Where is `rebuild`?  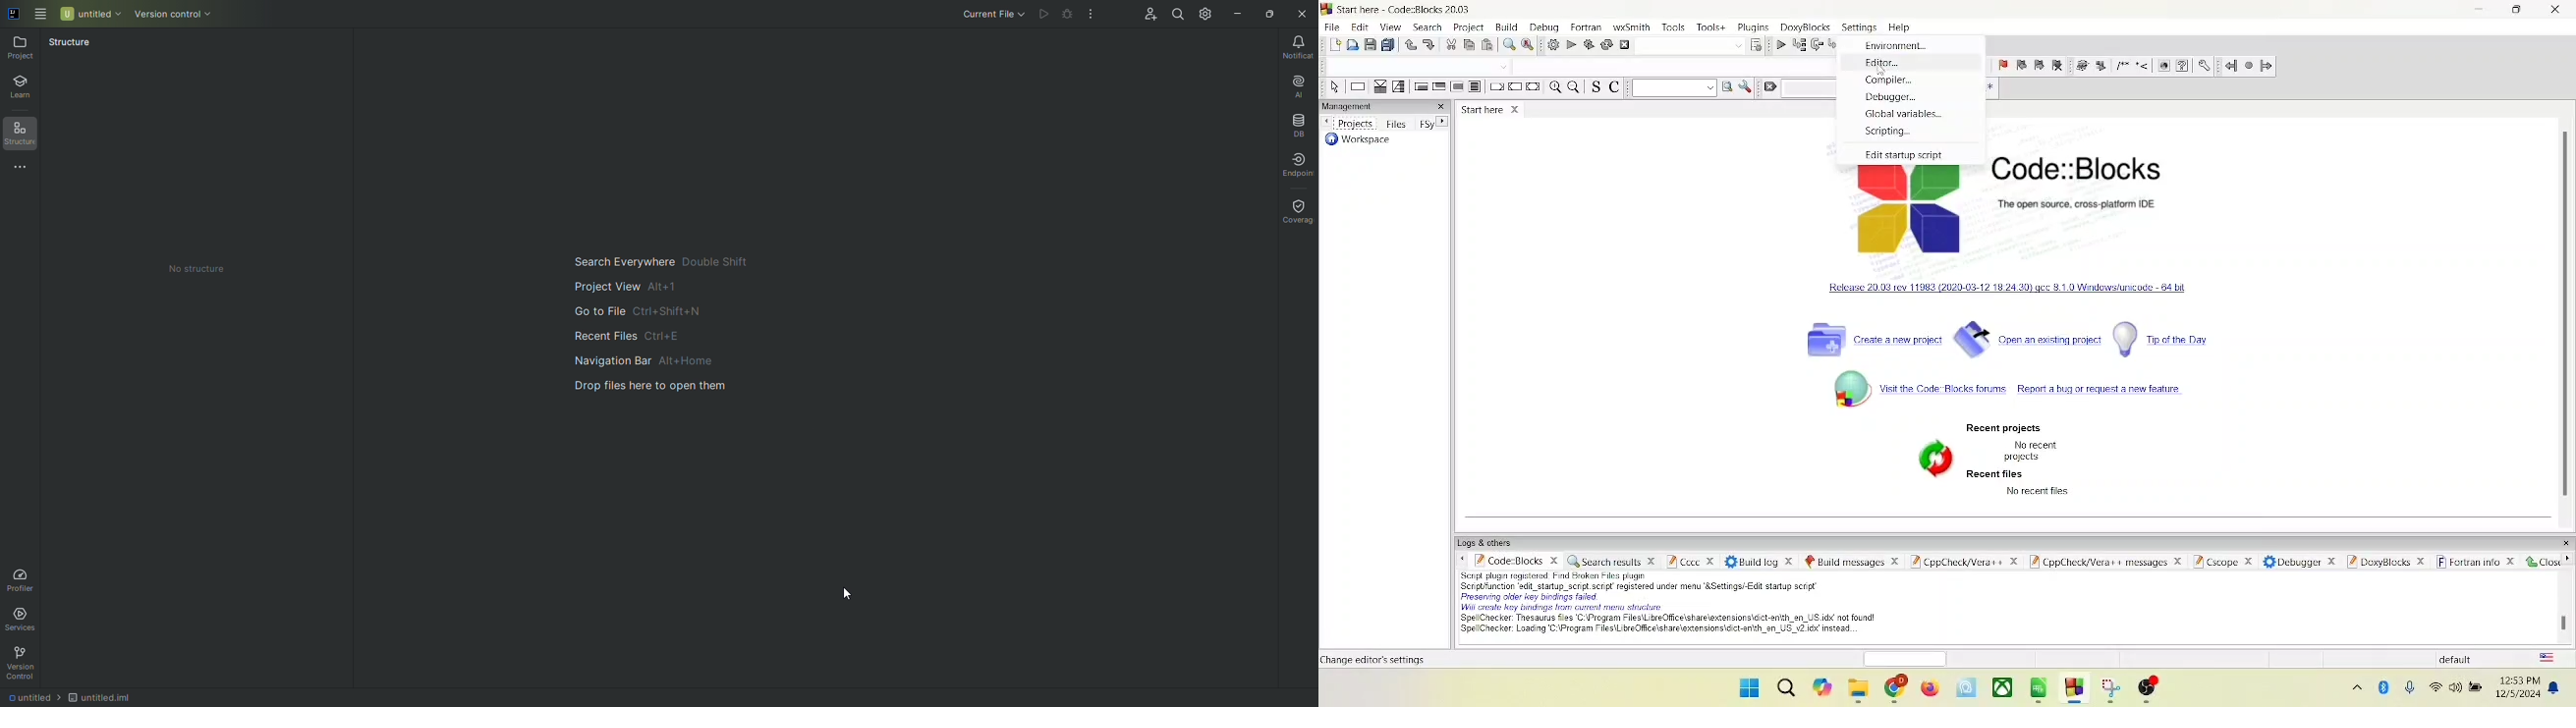 rebuild is located at coordinates (1607, 45).